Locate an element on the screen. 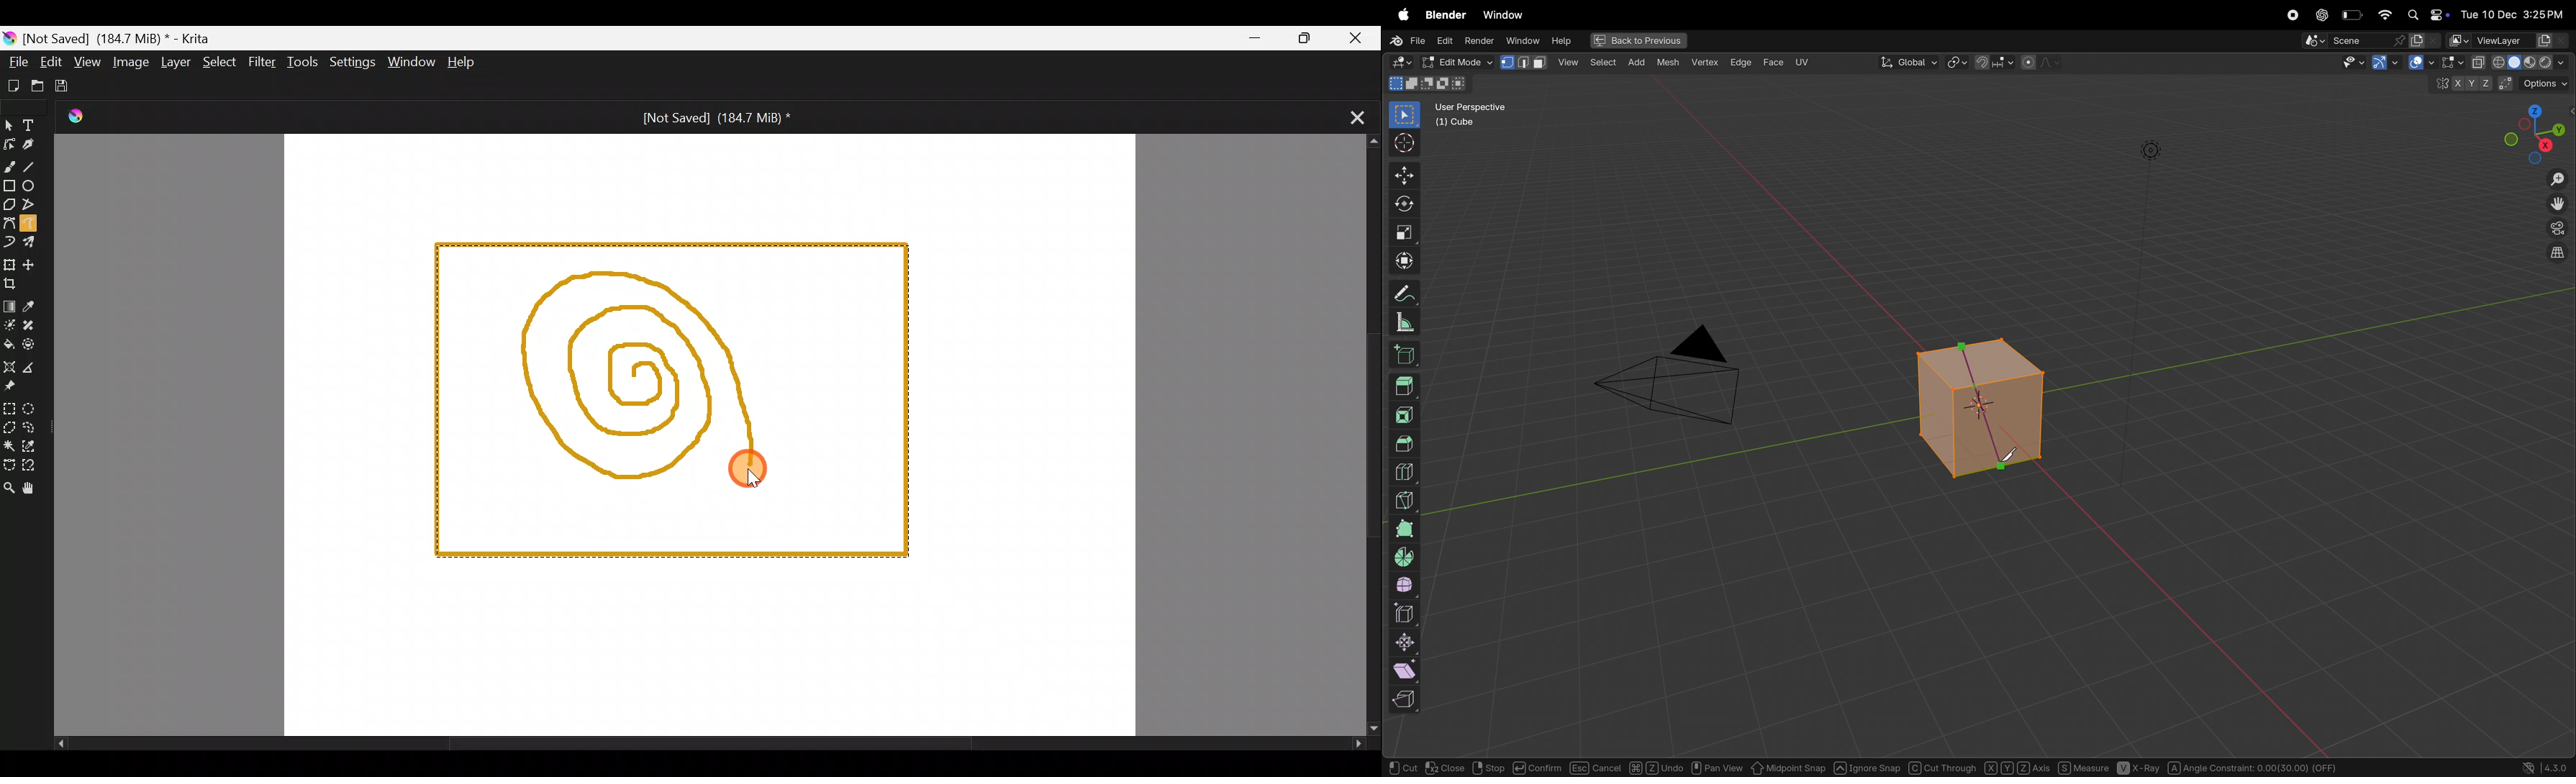  vertex is located at coordinates (1705, 63).